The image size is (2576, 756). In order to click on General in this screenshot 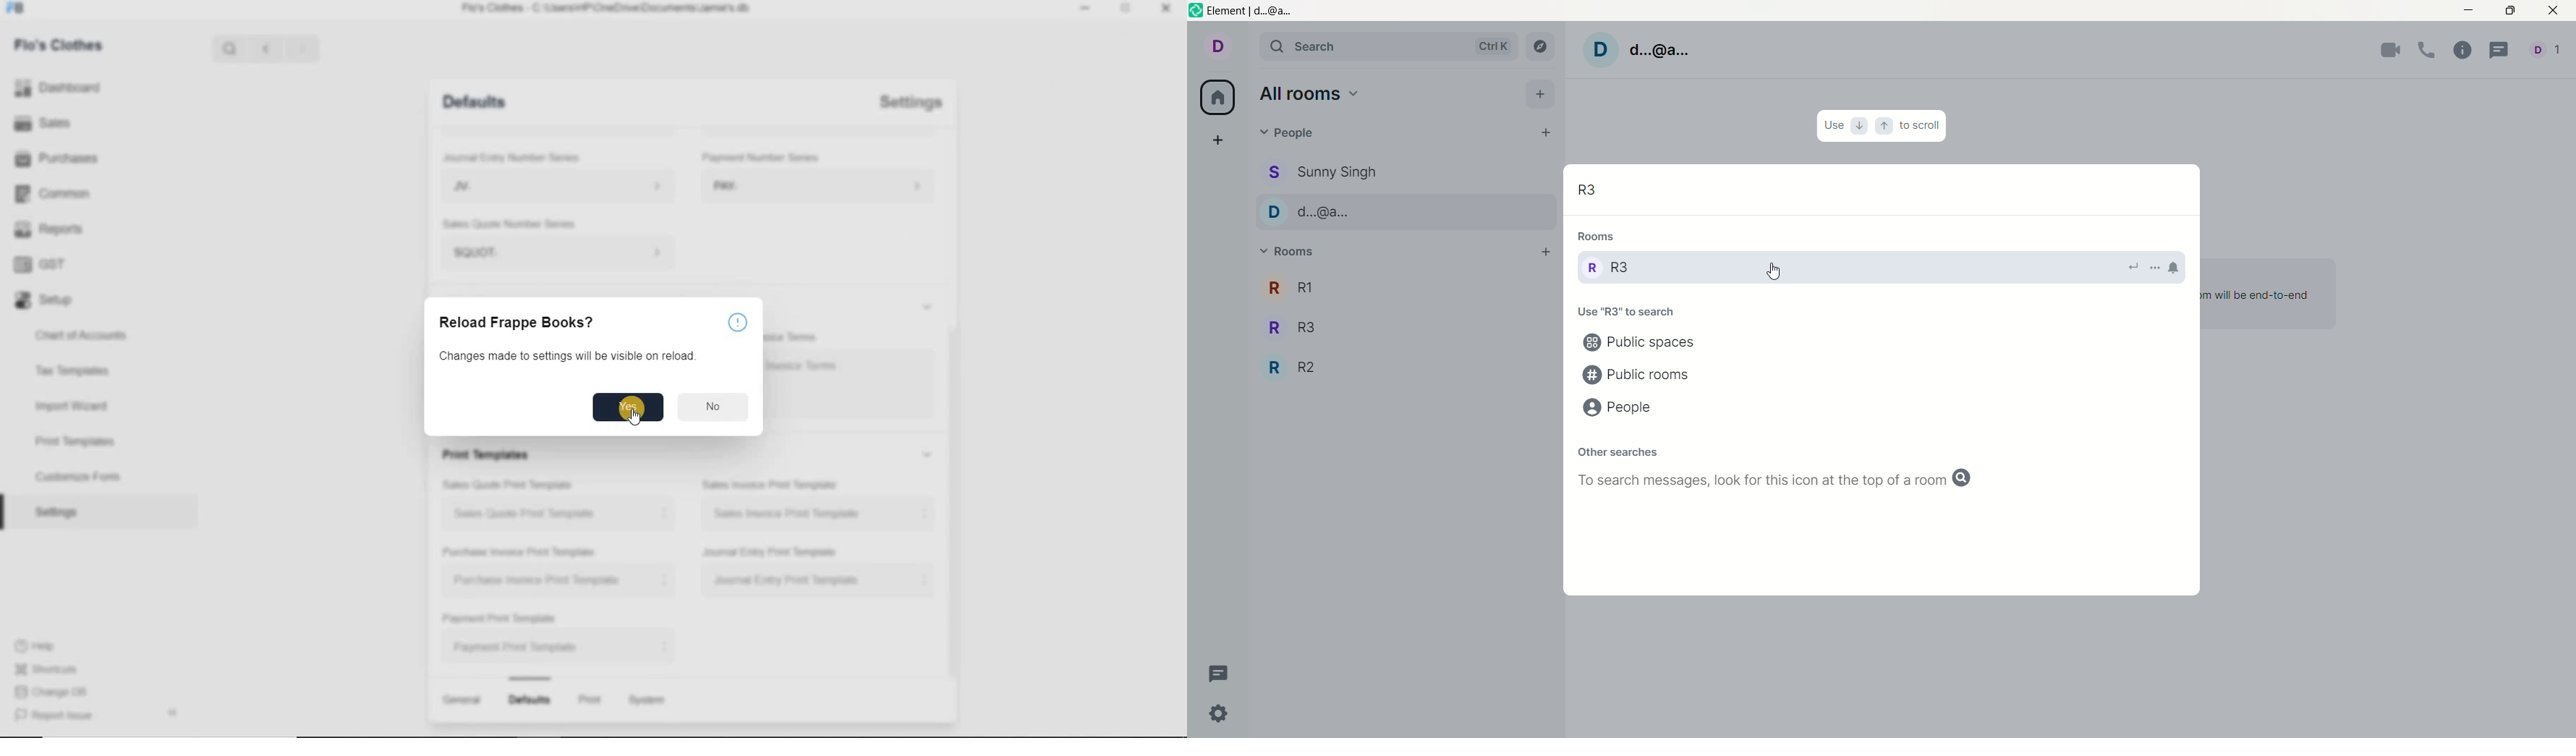, I will do `click(462, 700)`.